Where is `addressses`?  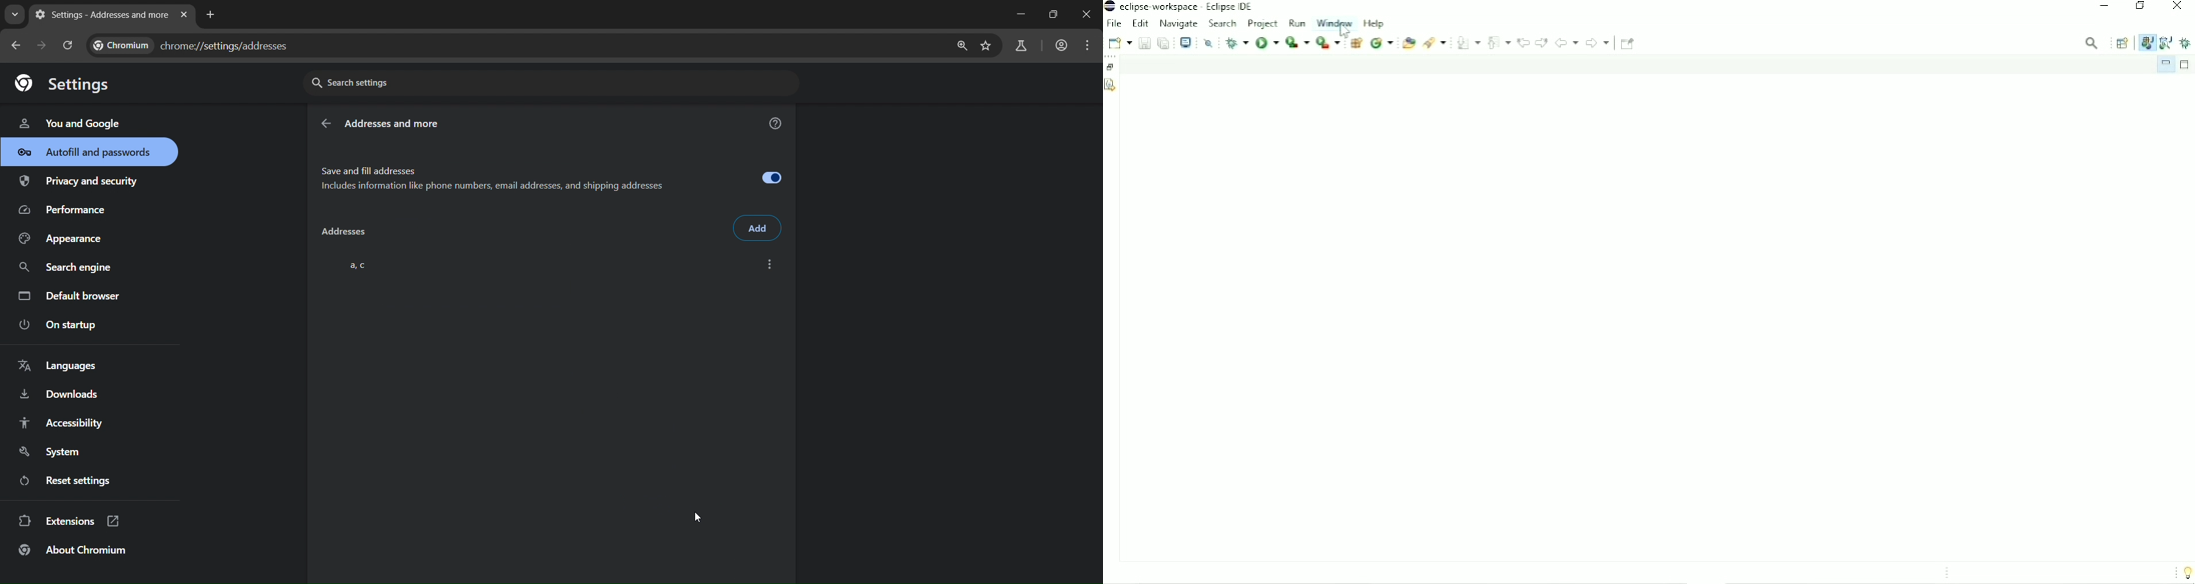
addressses is located at coordinates (342, 233).